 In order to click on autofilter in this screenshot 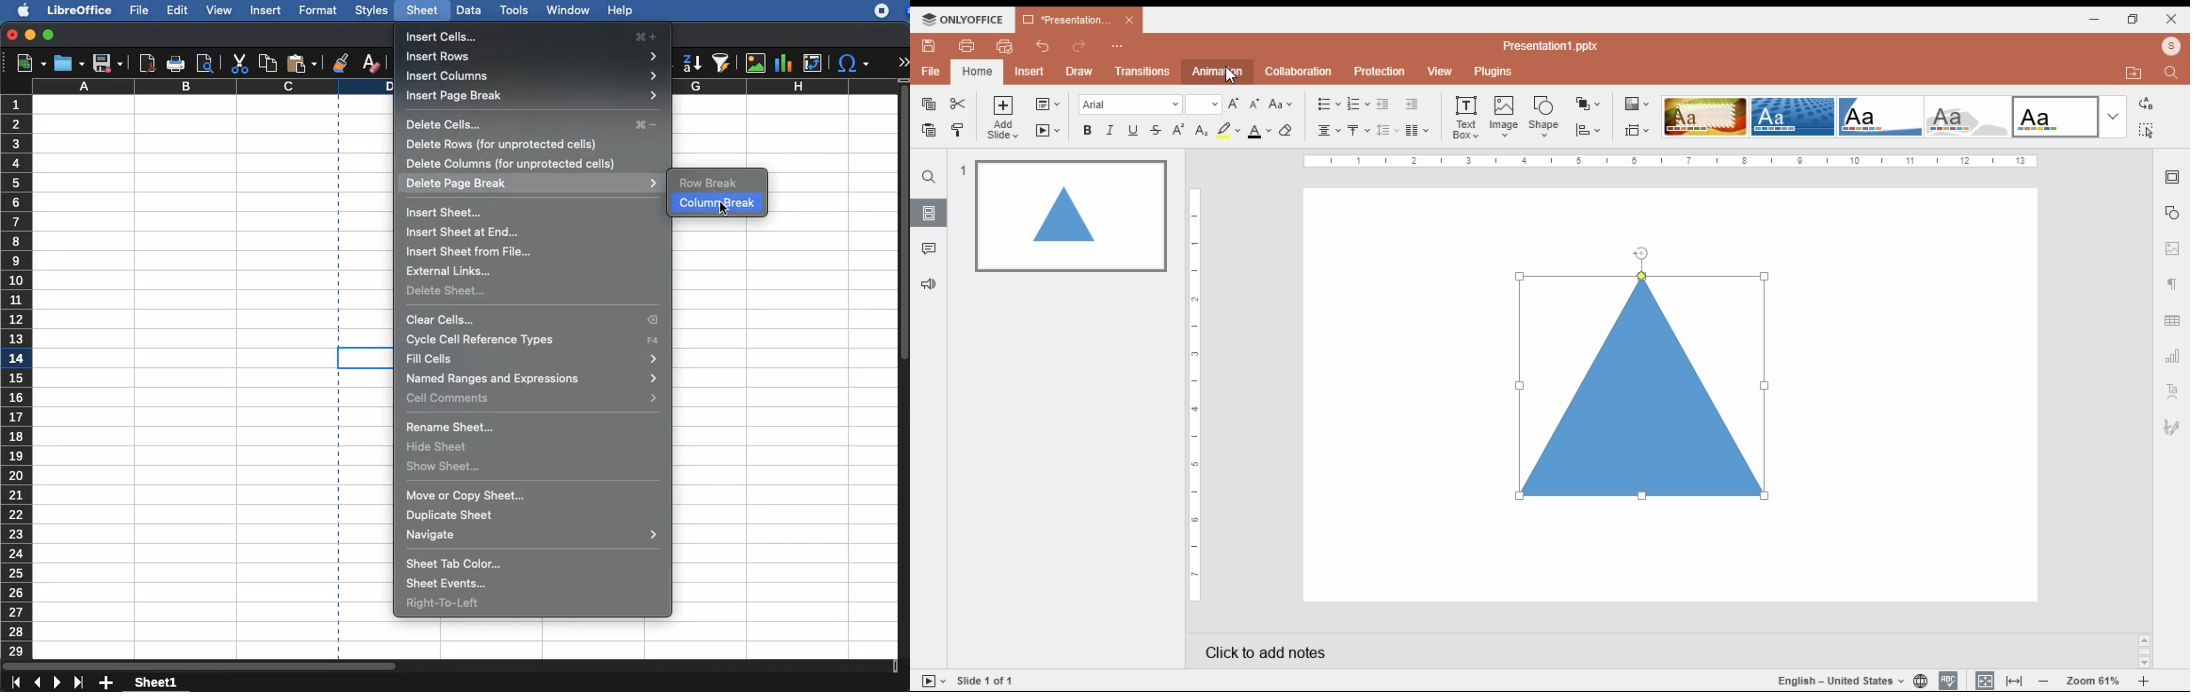, I will do `click(722, 63)`.